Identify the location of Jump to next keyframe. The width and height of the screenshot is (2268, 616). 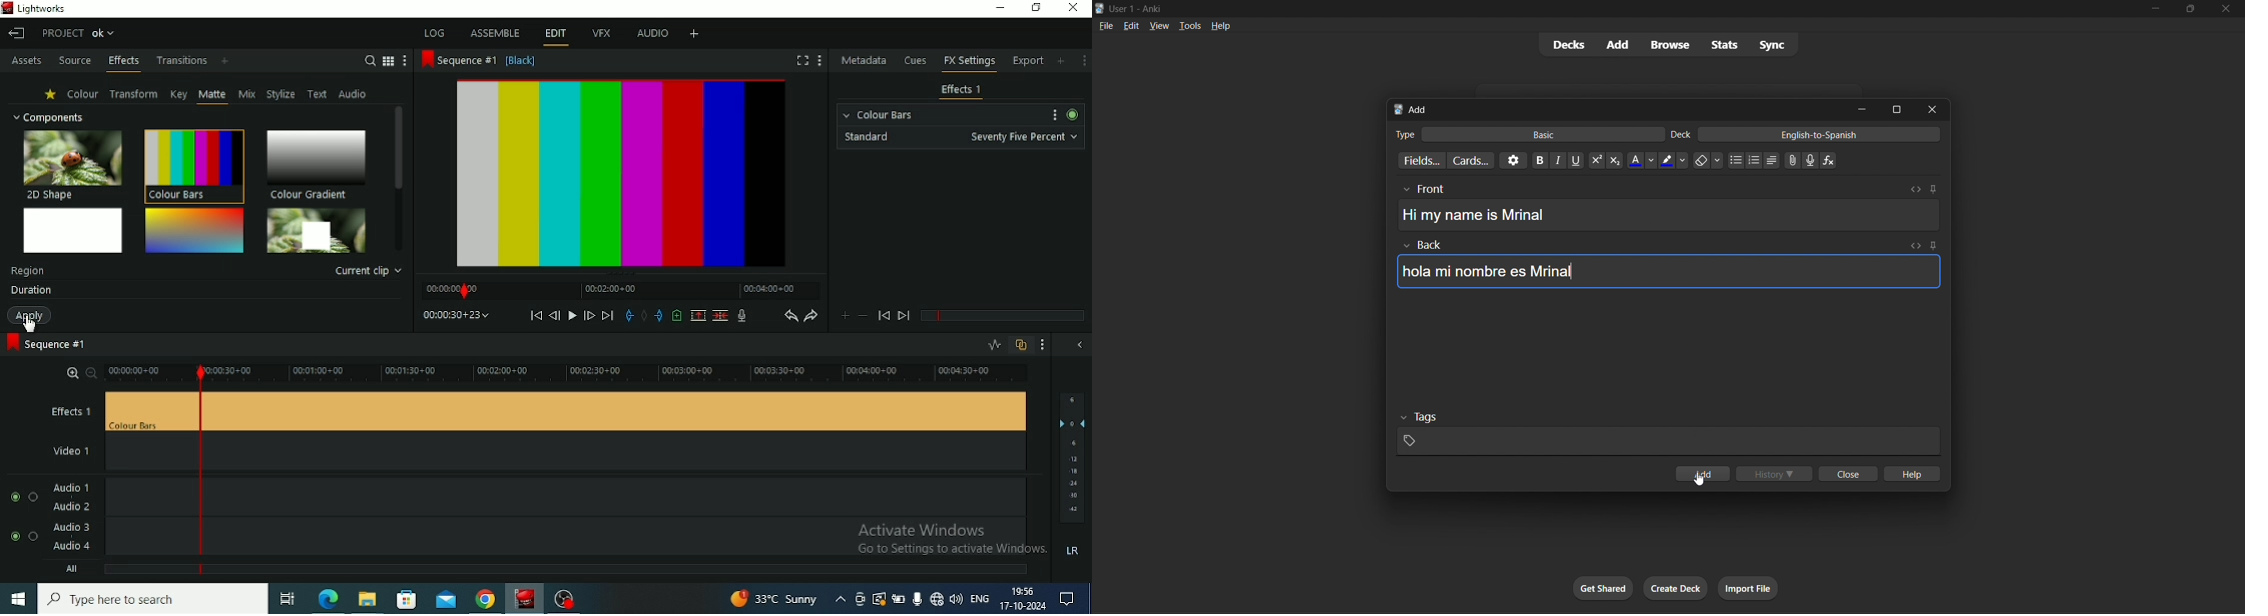
(903, 317).